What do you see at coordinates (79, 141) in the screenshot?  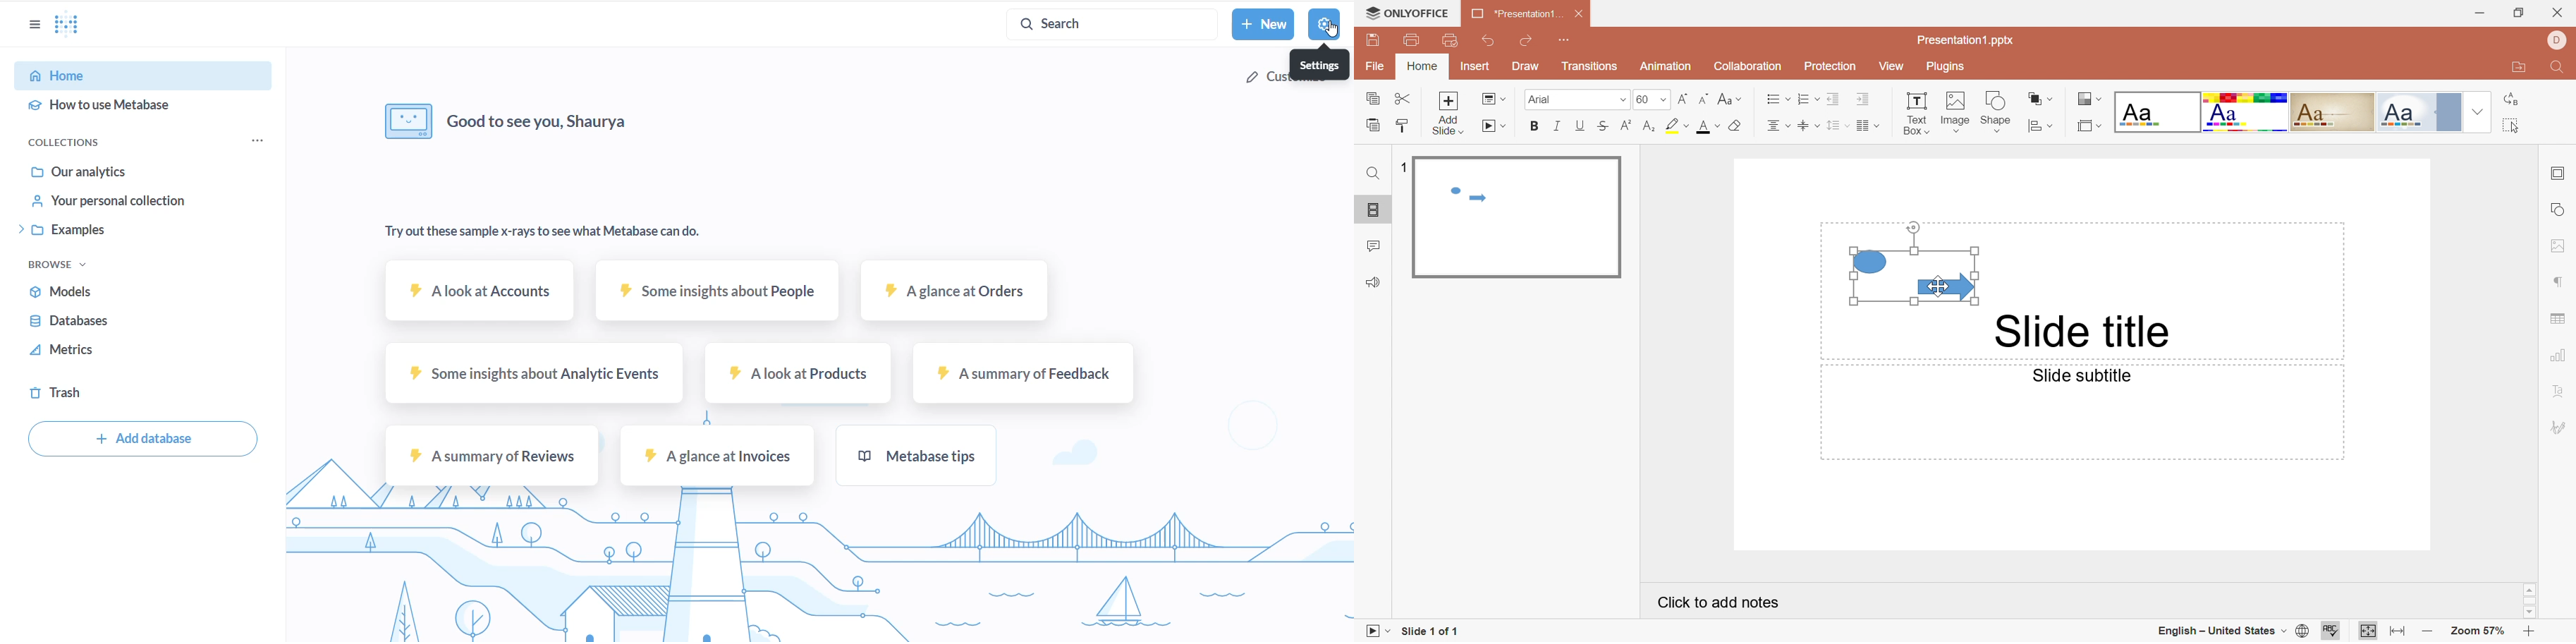 I see `COLLECTIONS` at bounding box center [79, 141].